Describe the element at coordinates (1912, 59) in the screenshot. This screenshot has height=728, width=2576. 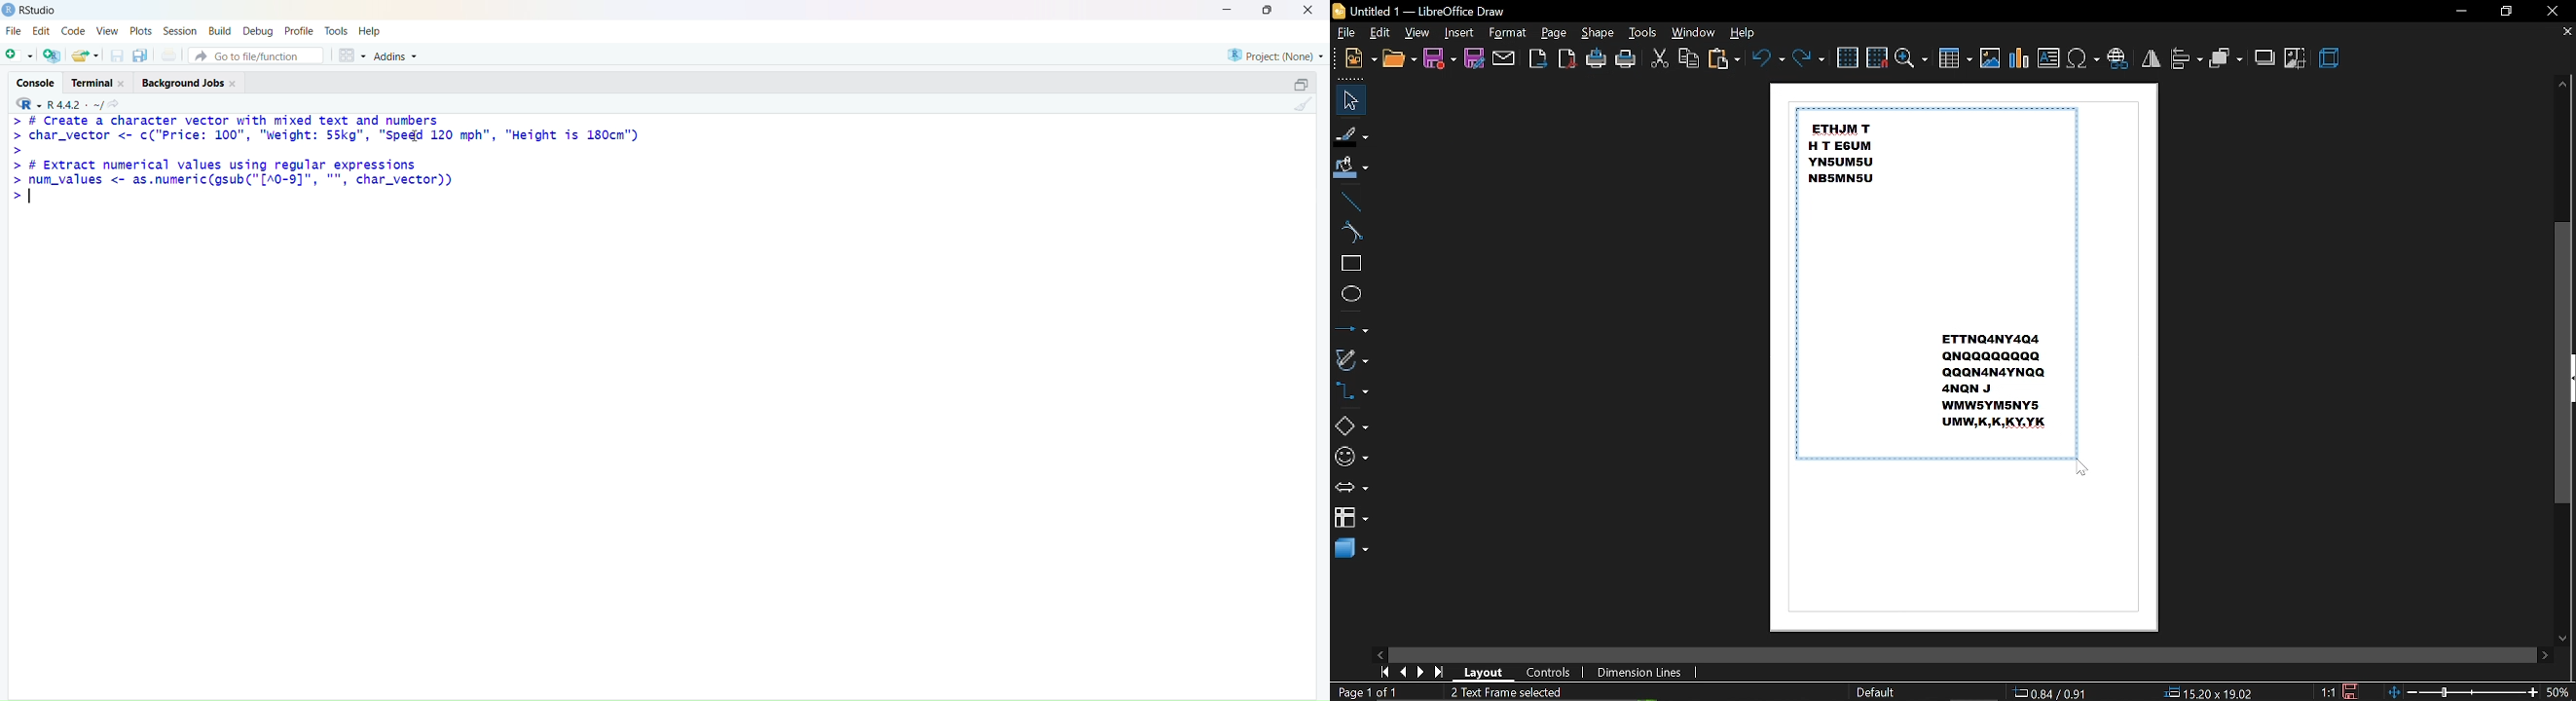
I see `zoom` at that location.